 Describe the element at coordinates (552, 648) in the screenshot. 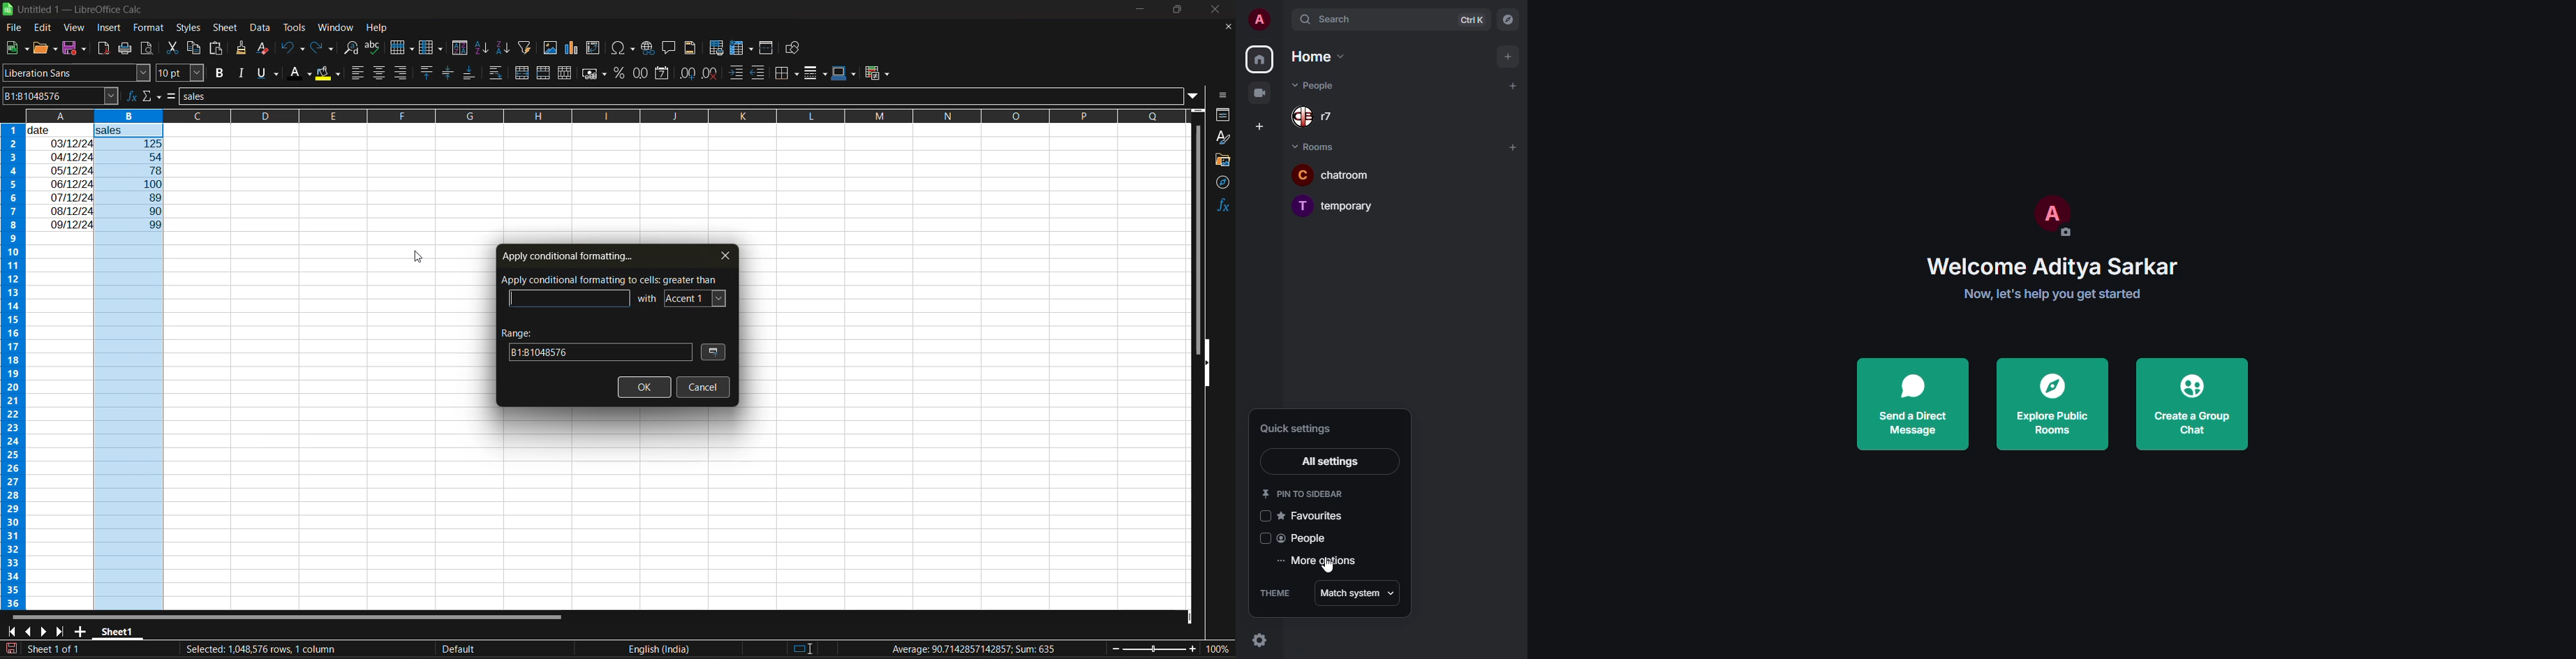

I see `text language` at that location.